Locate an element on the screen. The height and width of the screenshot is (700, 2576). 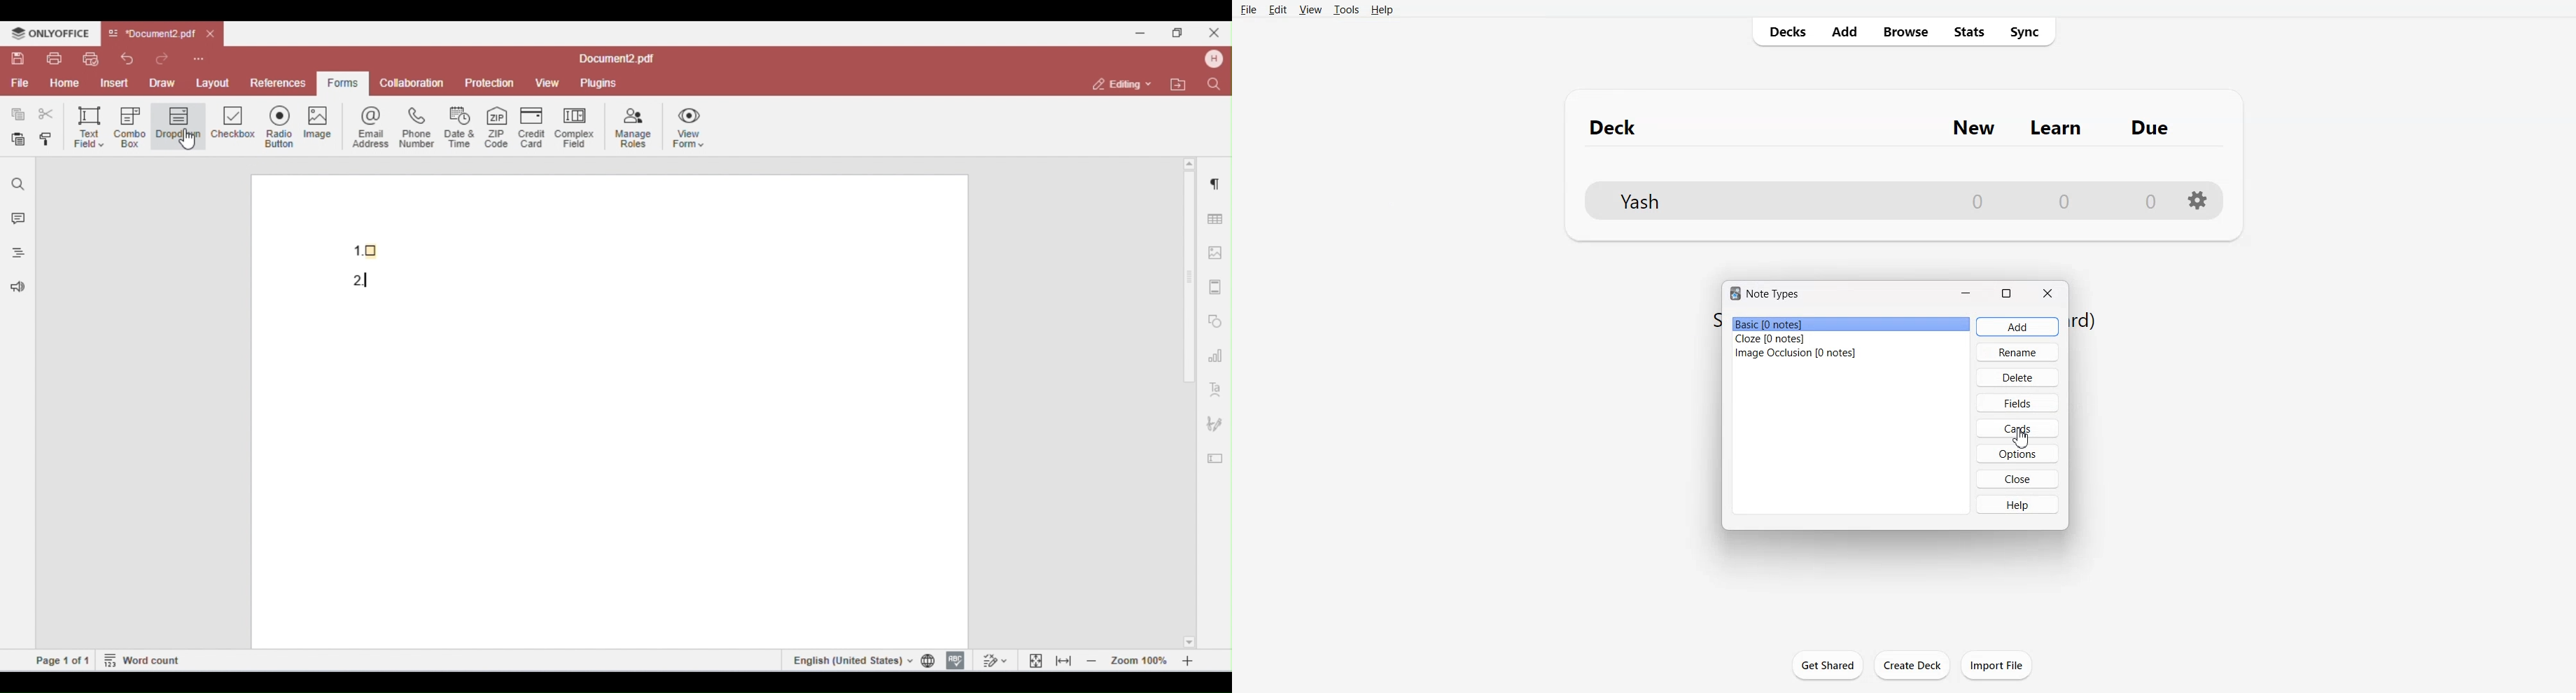
File is located at coordinates (1248, 9).